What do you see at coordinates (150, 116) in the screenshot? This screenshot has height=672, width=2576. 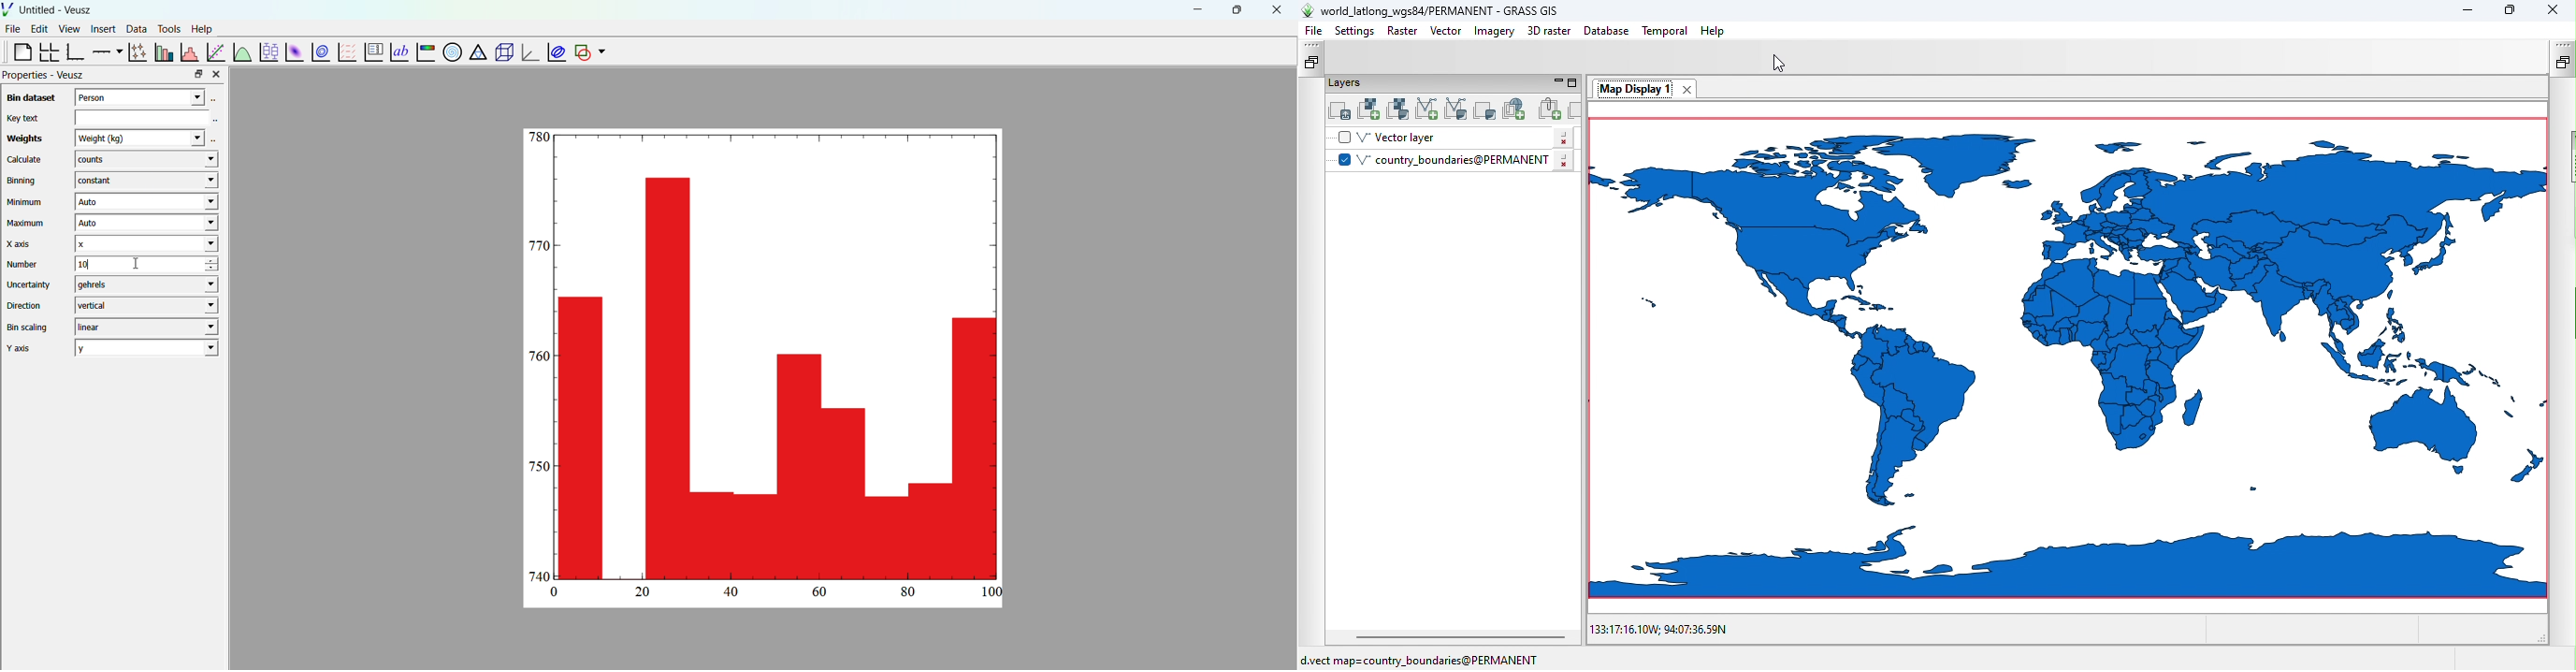 I see `Key Text Area` at bounding box center [150, 116].